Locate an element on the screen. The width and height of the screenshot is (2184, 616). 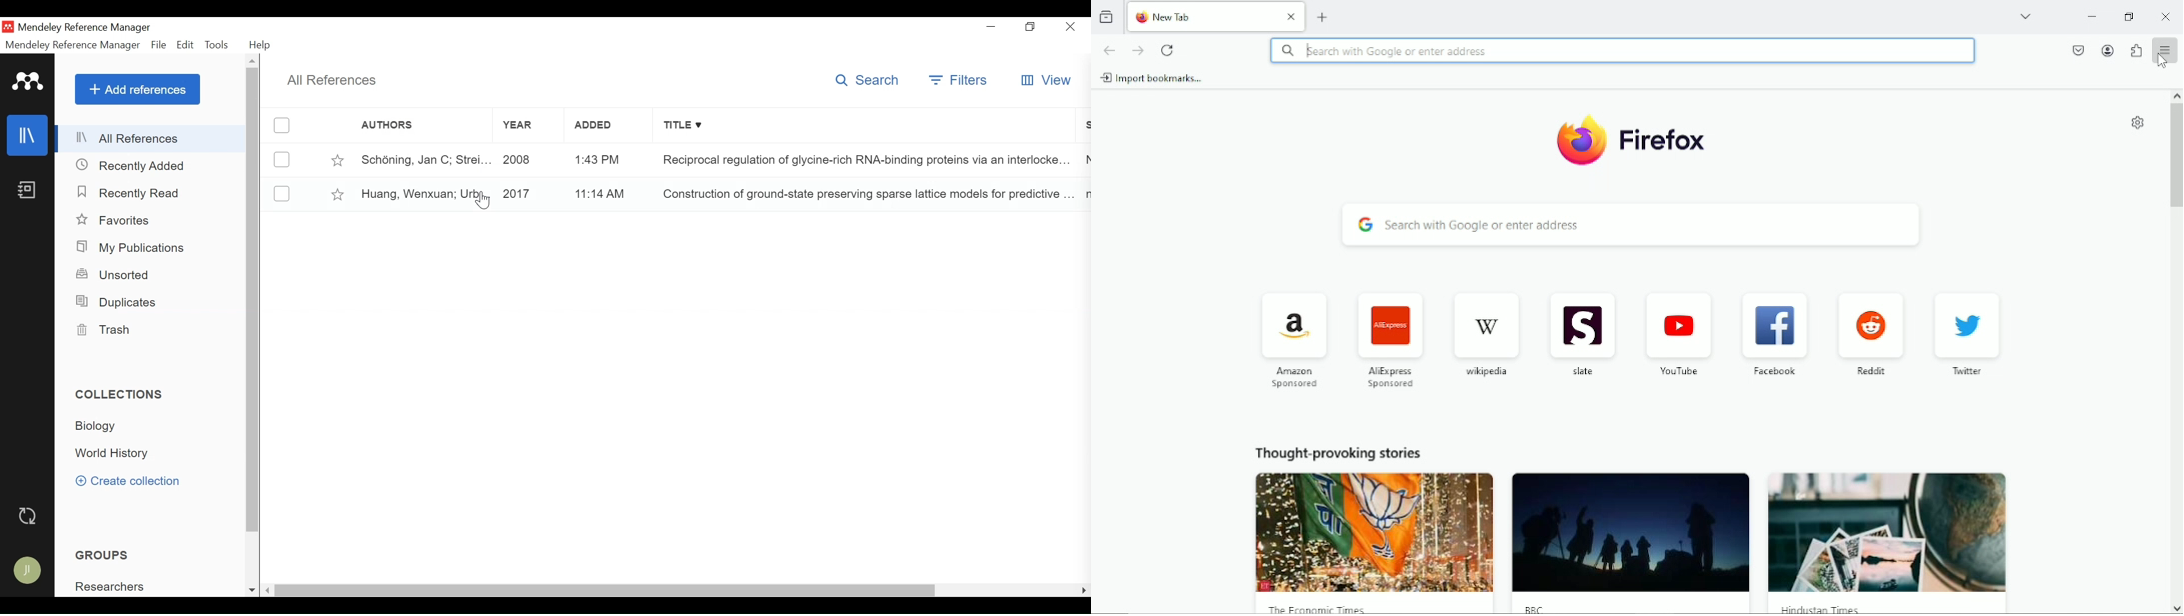
Groups is located at coordinates (105, 555).